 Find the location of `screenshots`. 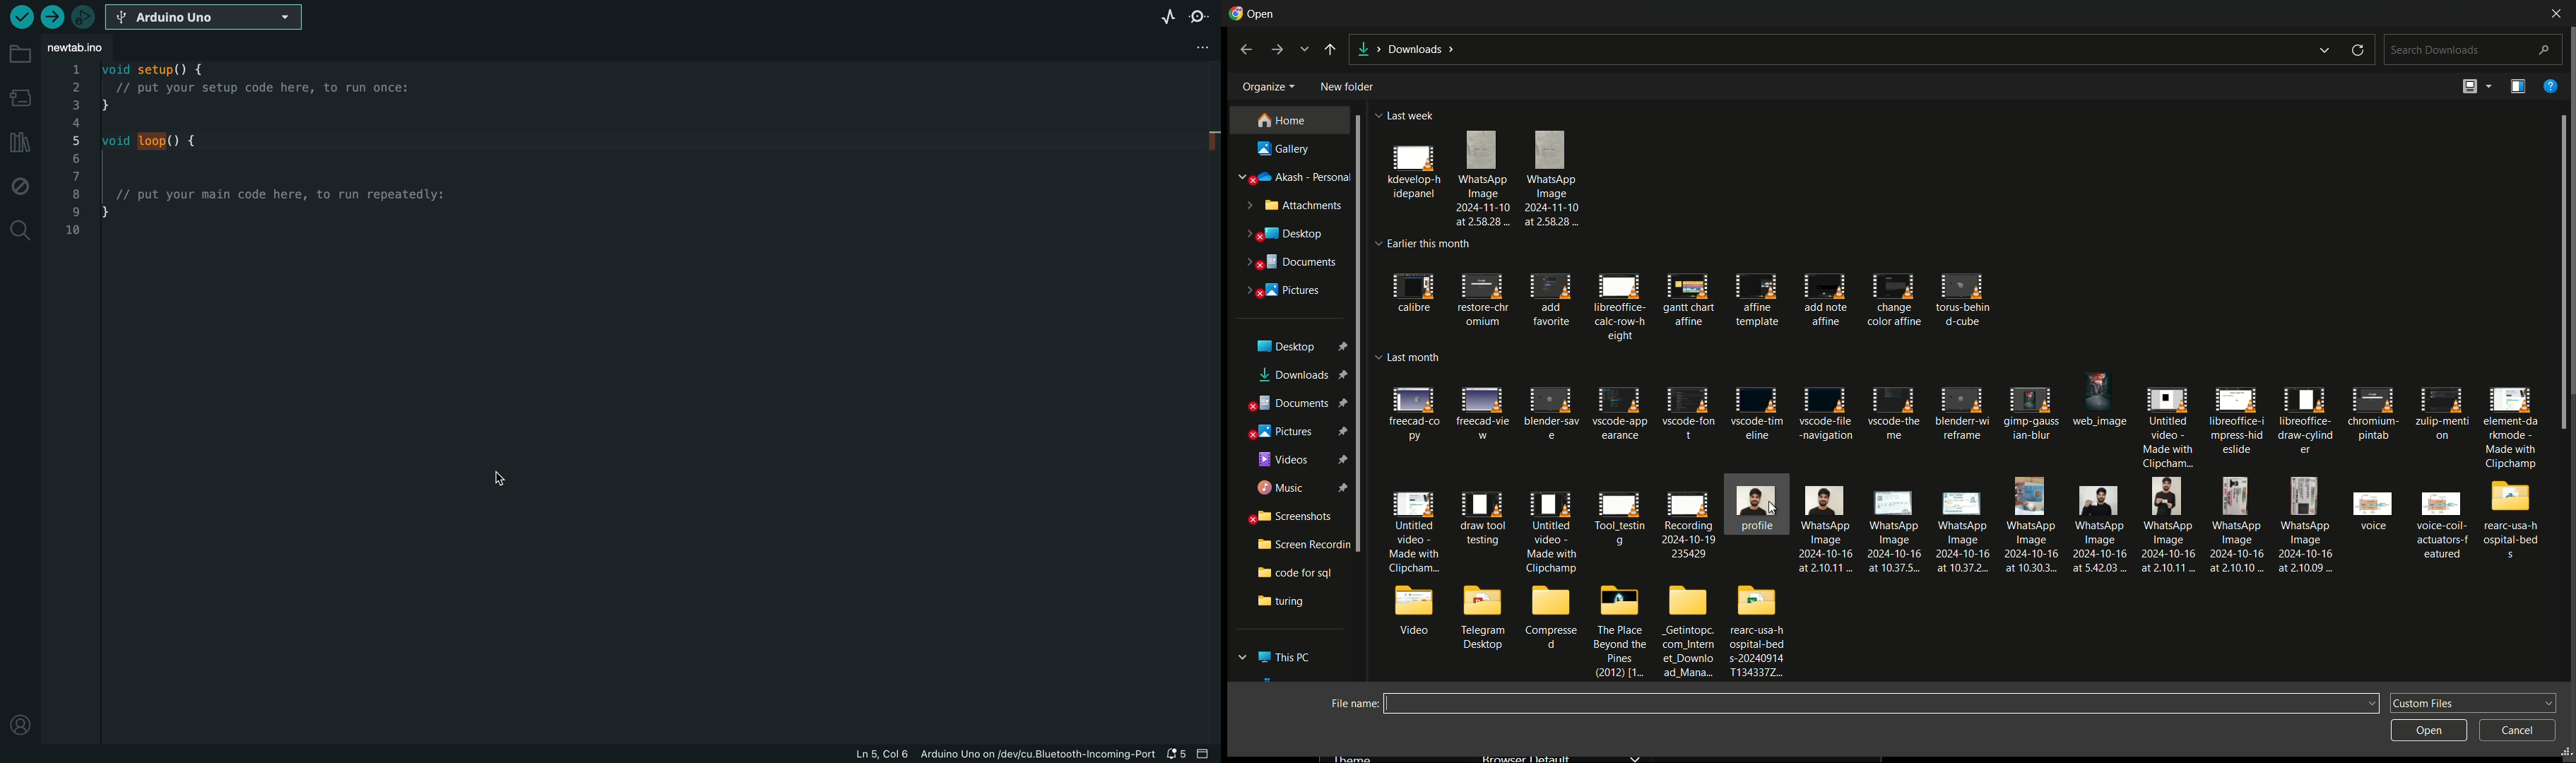

screenshots is located at coordinates (1292, 519).